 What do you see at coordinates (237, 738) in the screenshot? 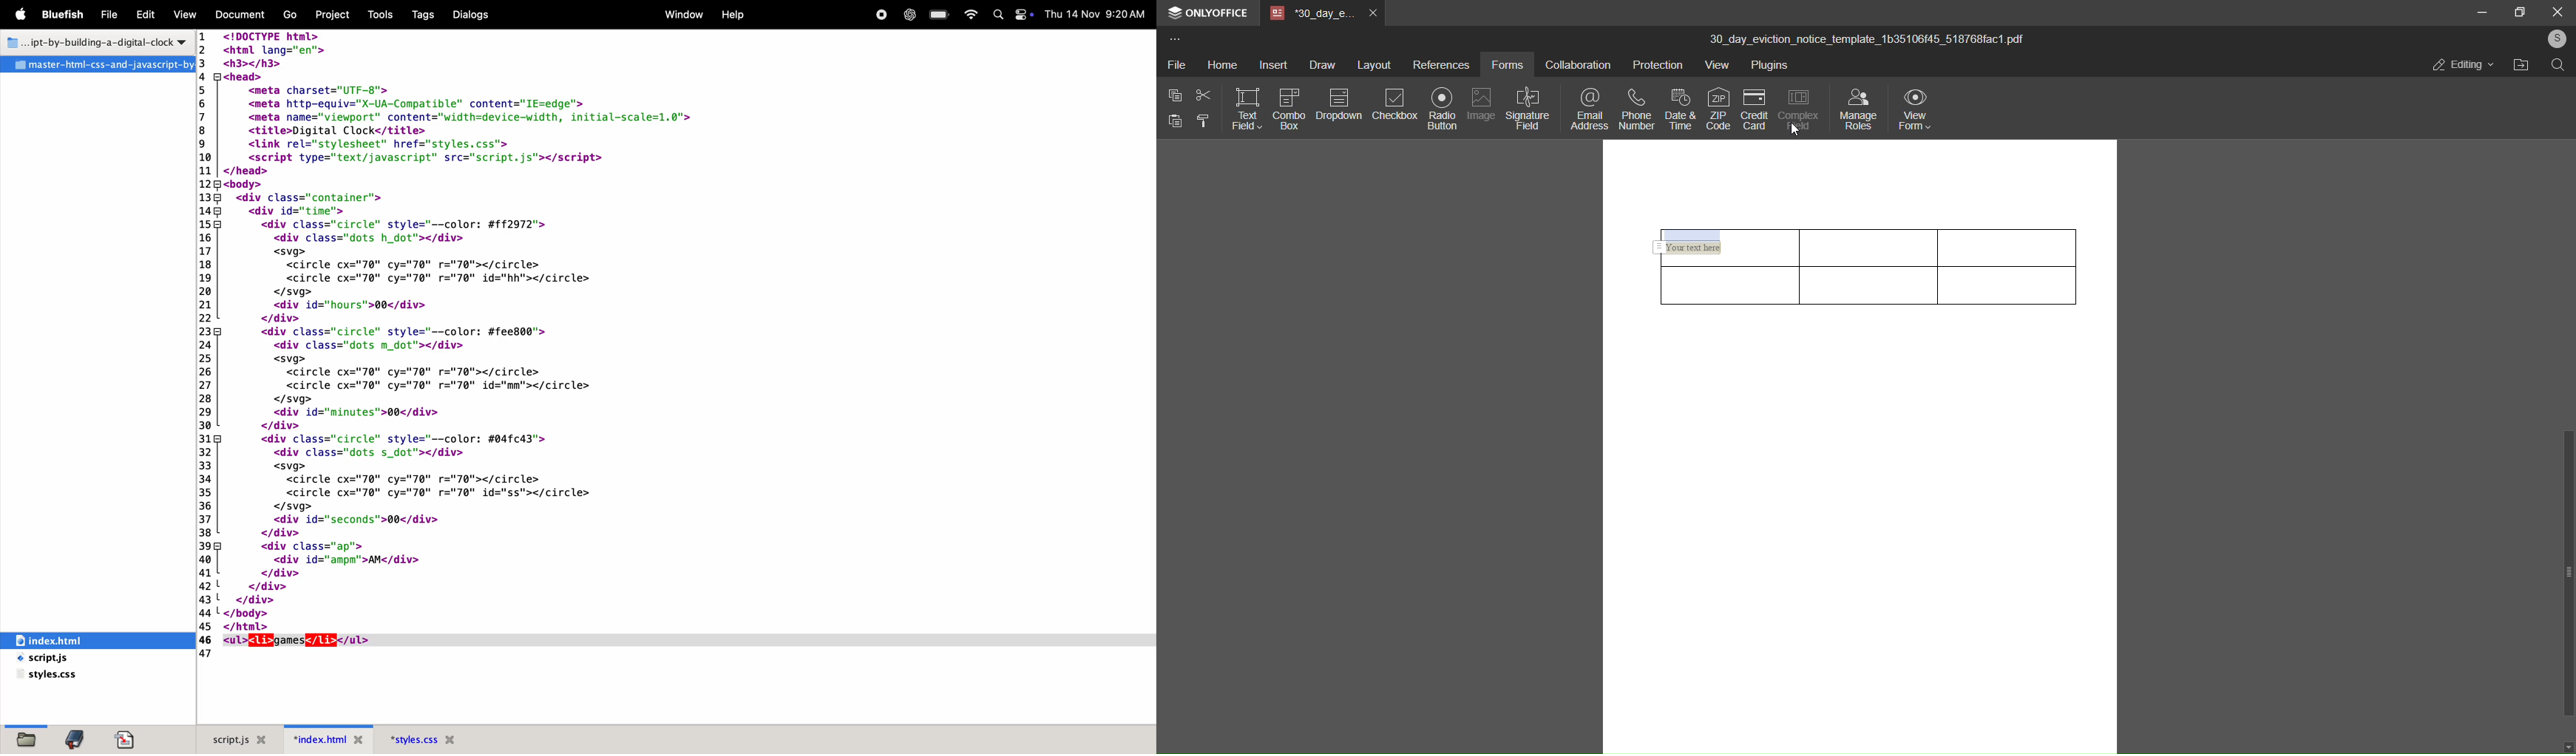
I see `script.js` at bounding box center [237, 738].